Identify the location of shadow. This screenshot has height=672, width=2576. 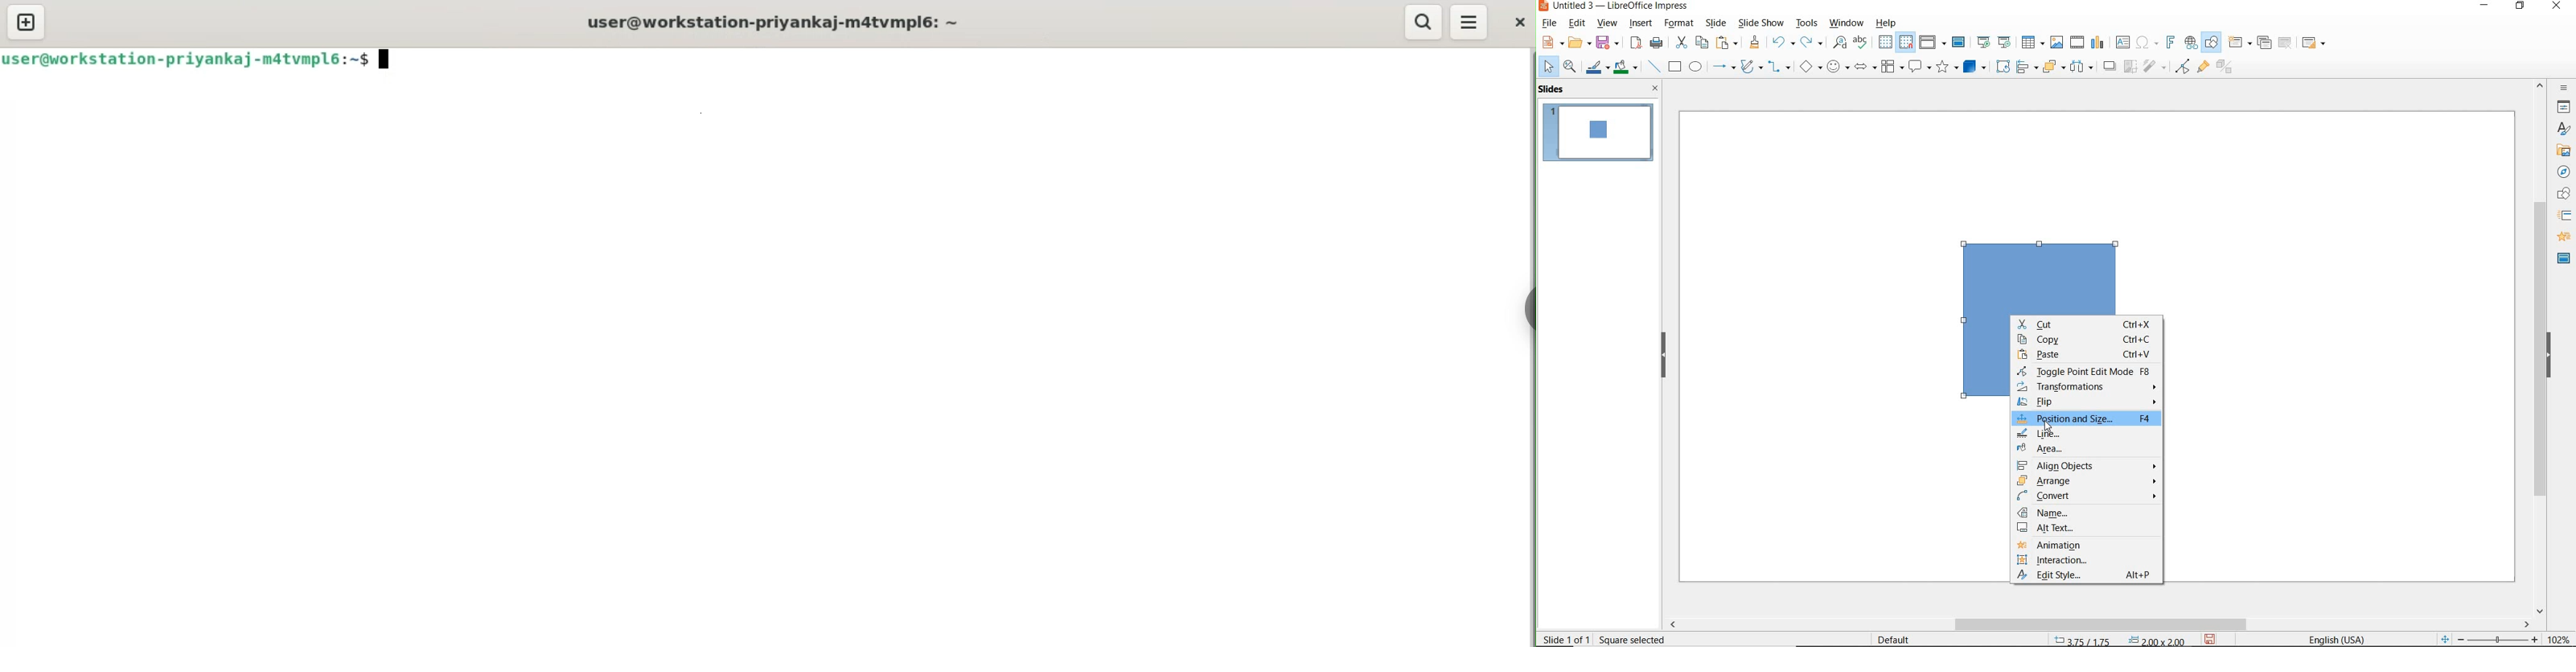
(2110, 66).